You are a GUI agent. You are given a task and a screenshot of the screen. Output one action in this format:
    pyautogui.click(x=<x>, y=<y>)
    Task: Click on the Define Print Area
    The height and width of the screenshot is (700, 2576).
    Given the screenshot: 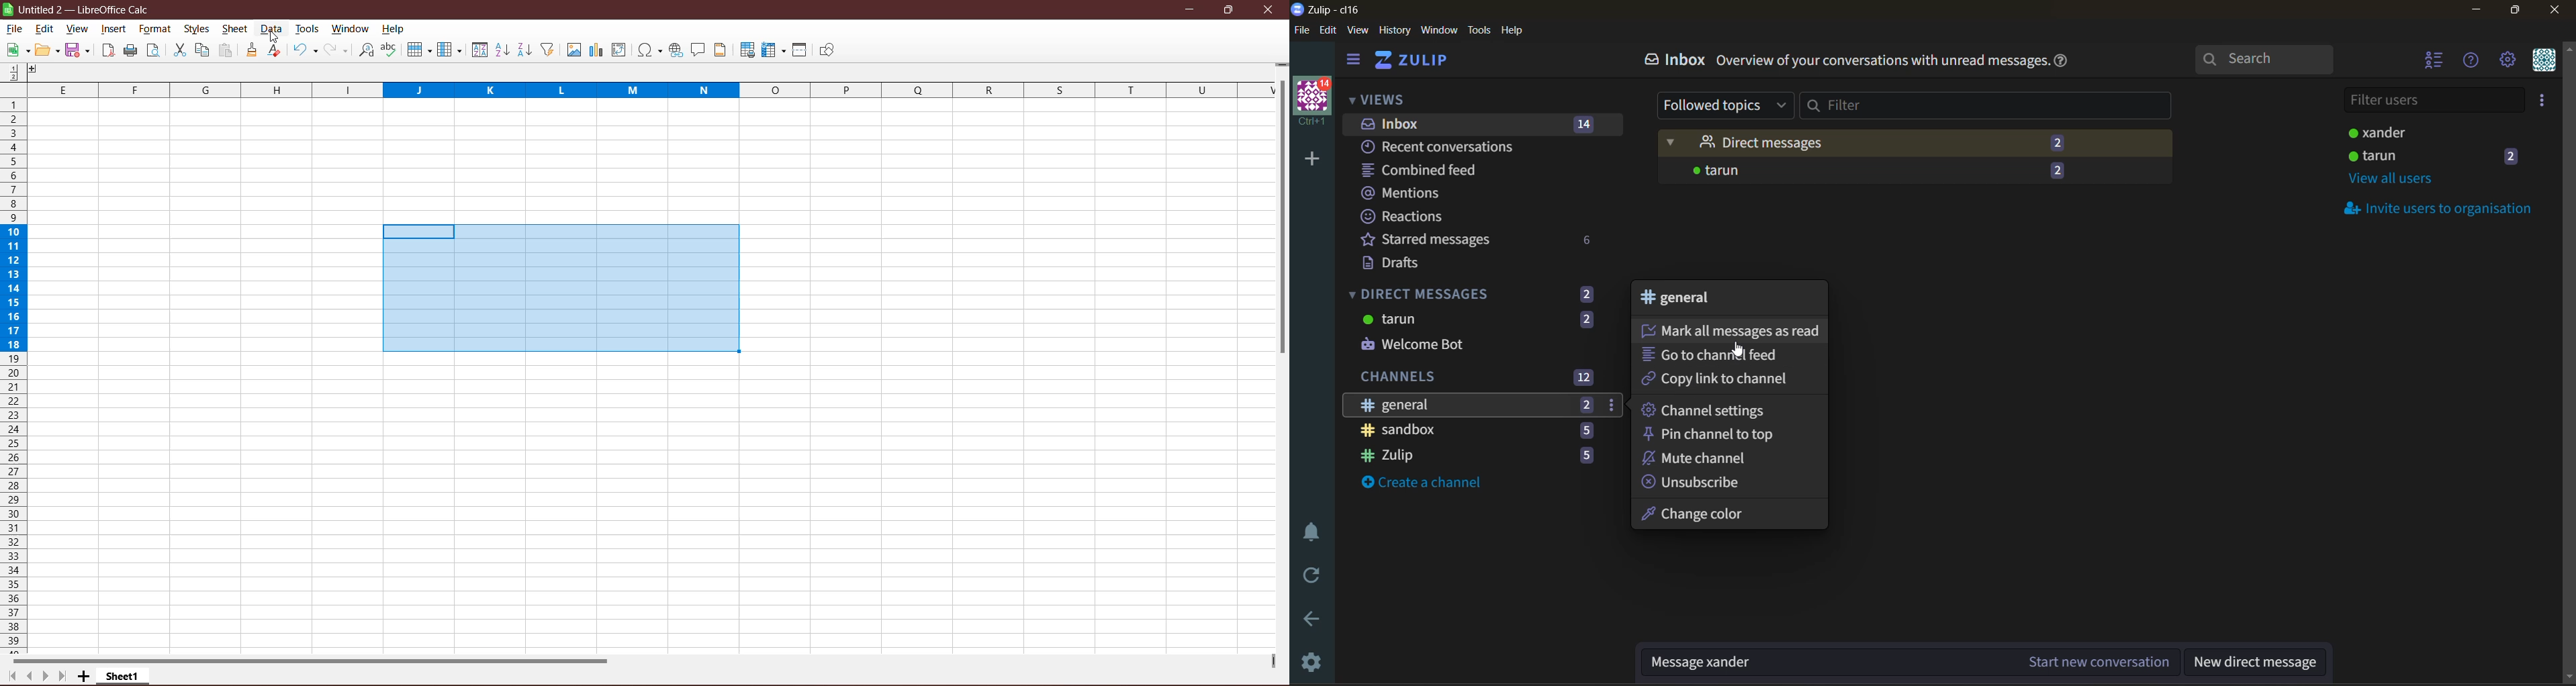 What is the action you would take?
    pyautogui.click(x=747, y=51)
    